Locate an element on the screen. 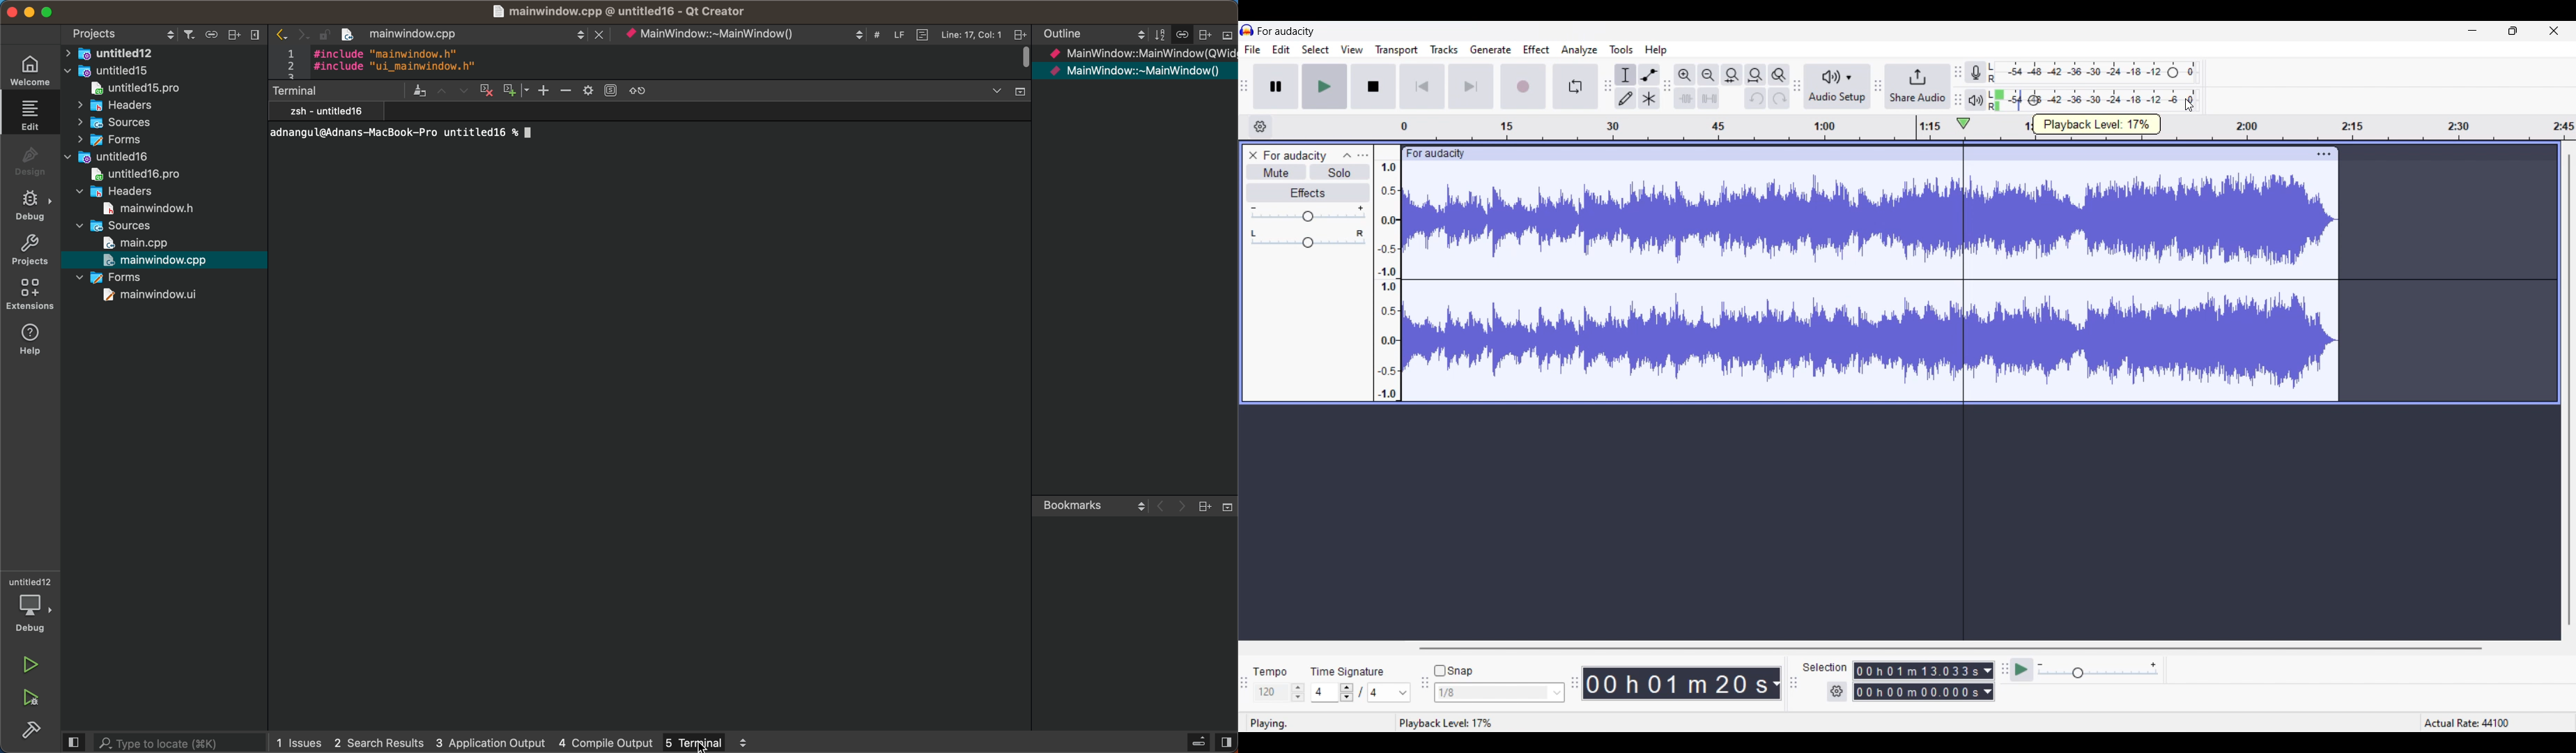 This screenshot has width=2576, height=756. Current track is located at coordinates (1676, 281).